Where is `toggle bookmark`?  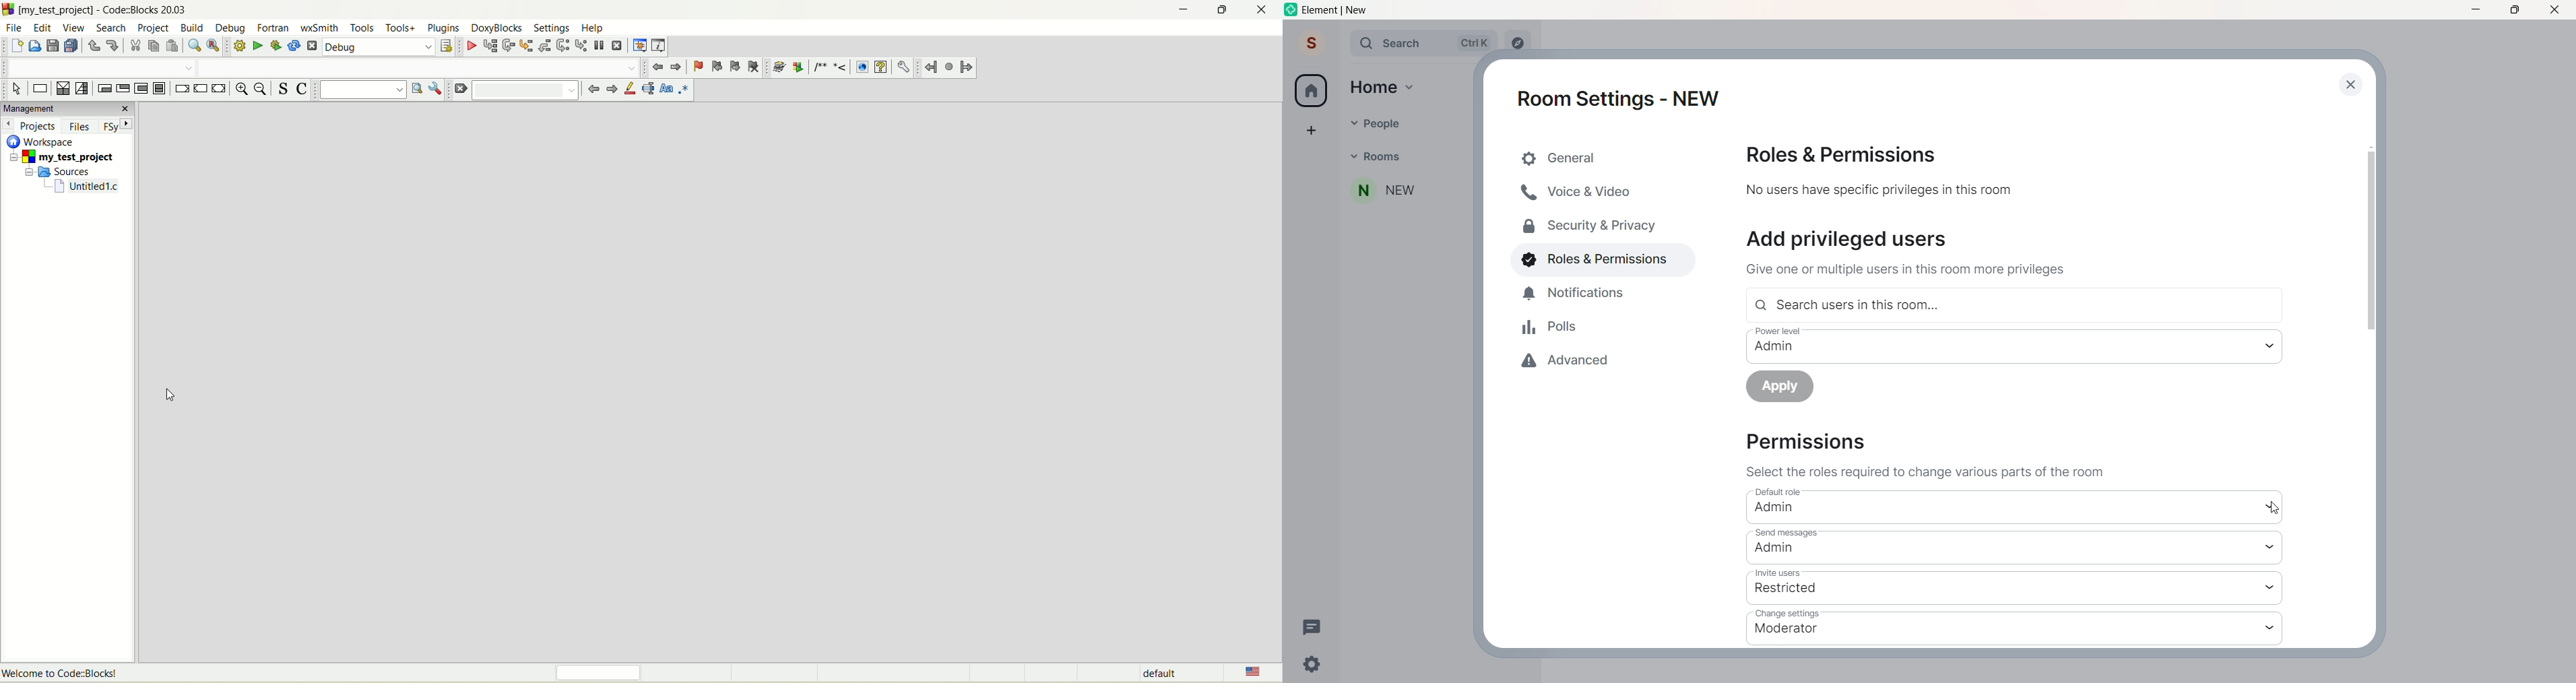 toggle bookmark is located at coordinates (698, 67).